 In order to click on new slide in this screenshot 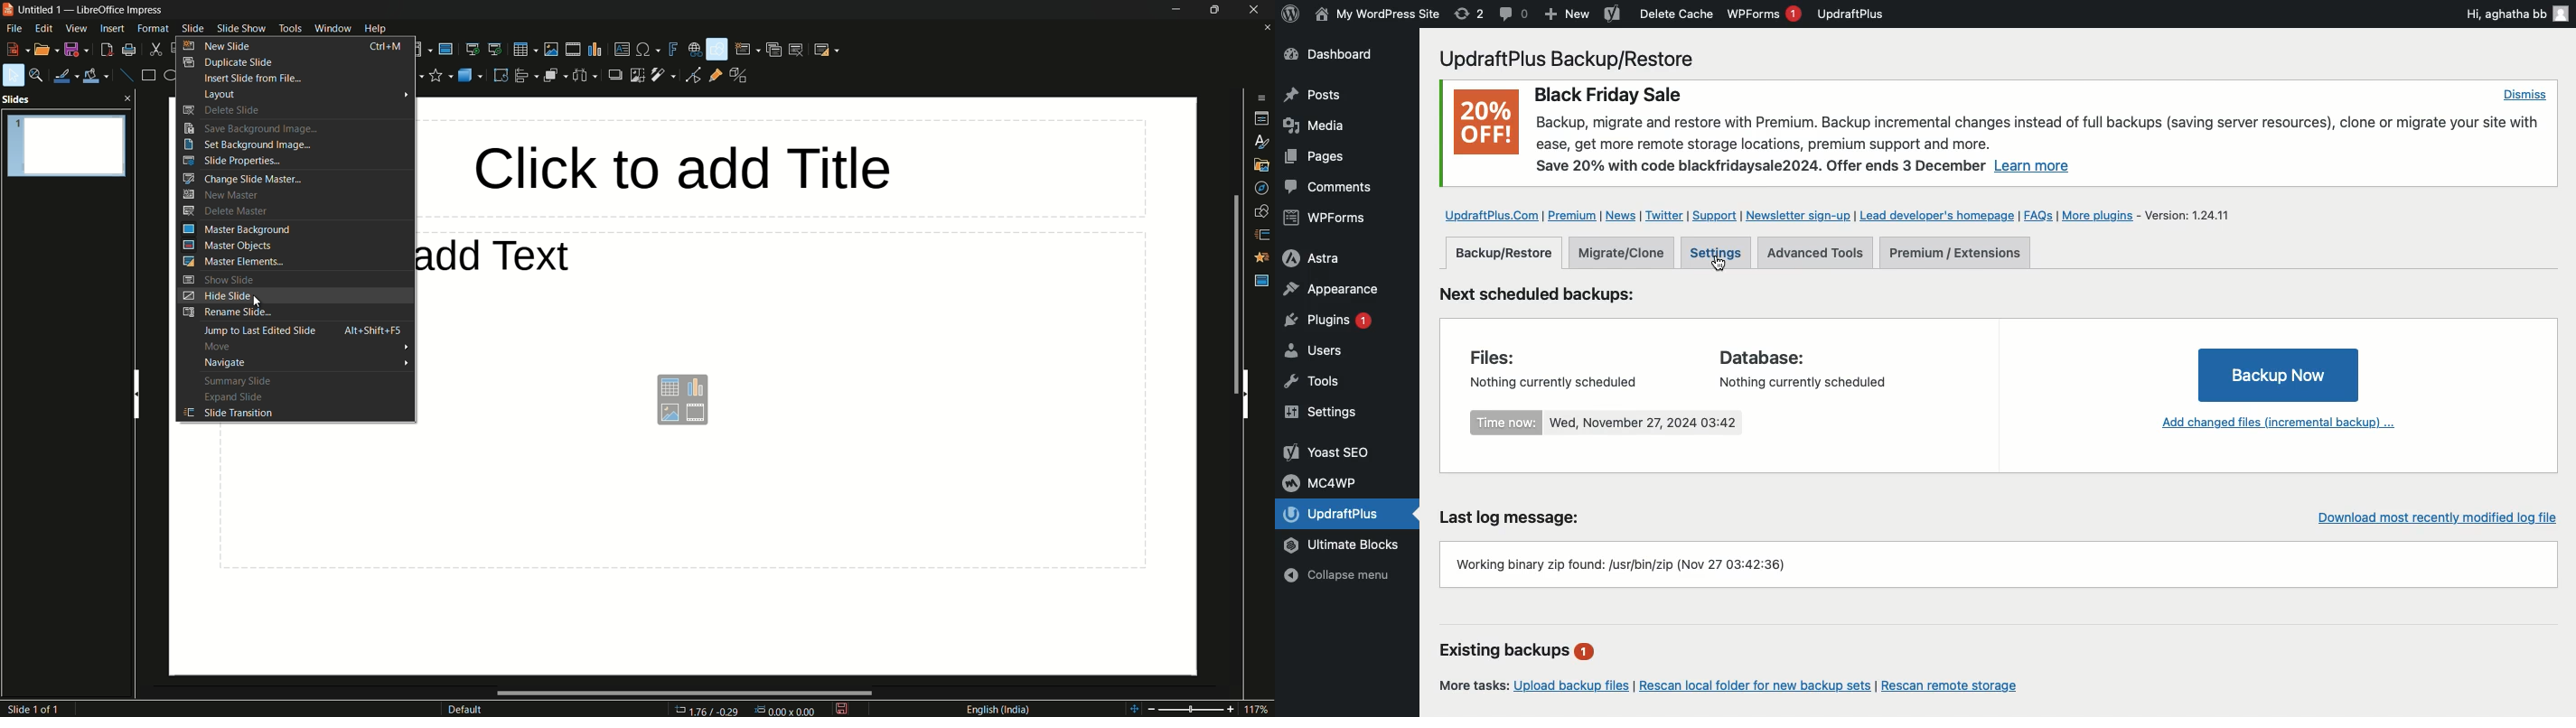, I will do `click(747, 49)`.